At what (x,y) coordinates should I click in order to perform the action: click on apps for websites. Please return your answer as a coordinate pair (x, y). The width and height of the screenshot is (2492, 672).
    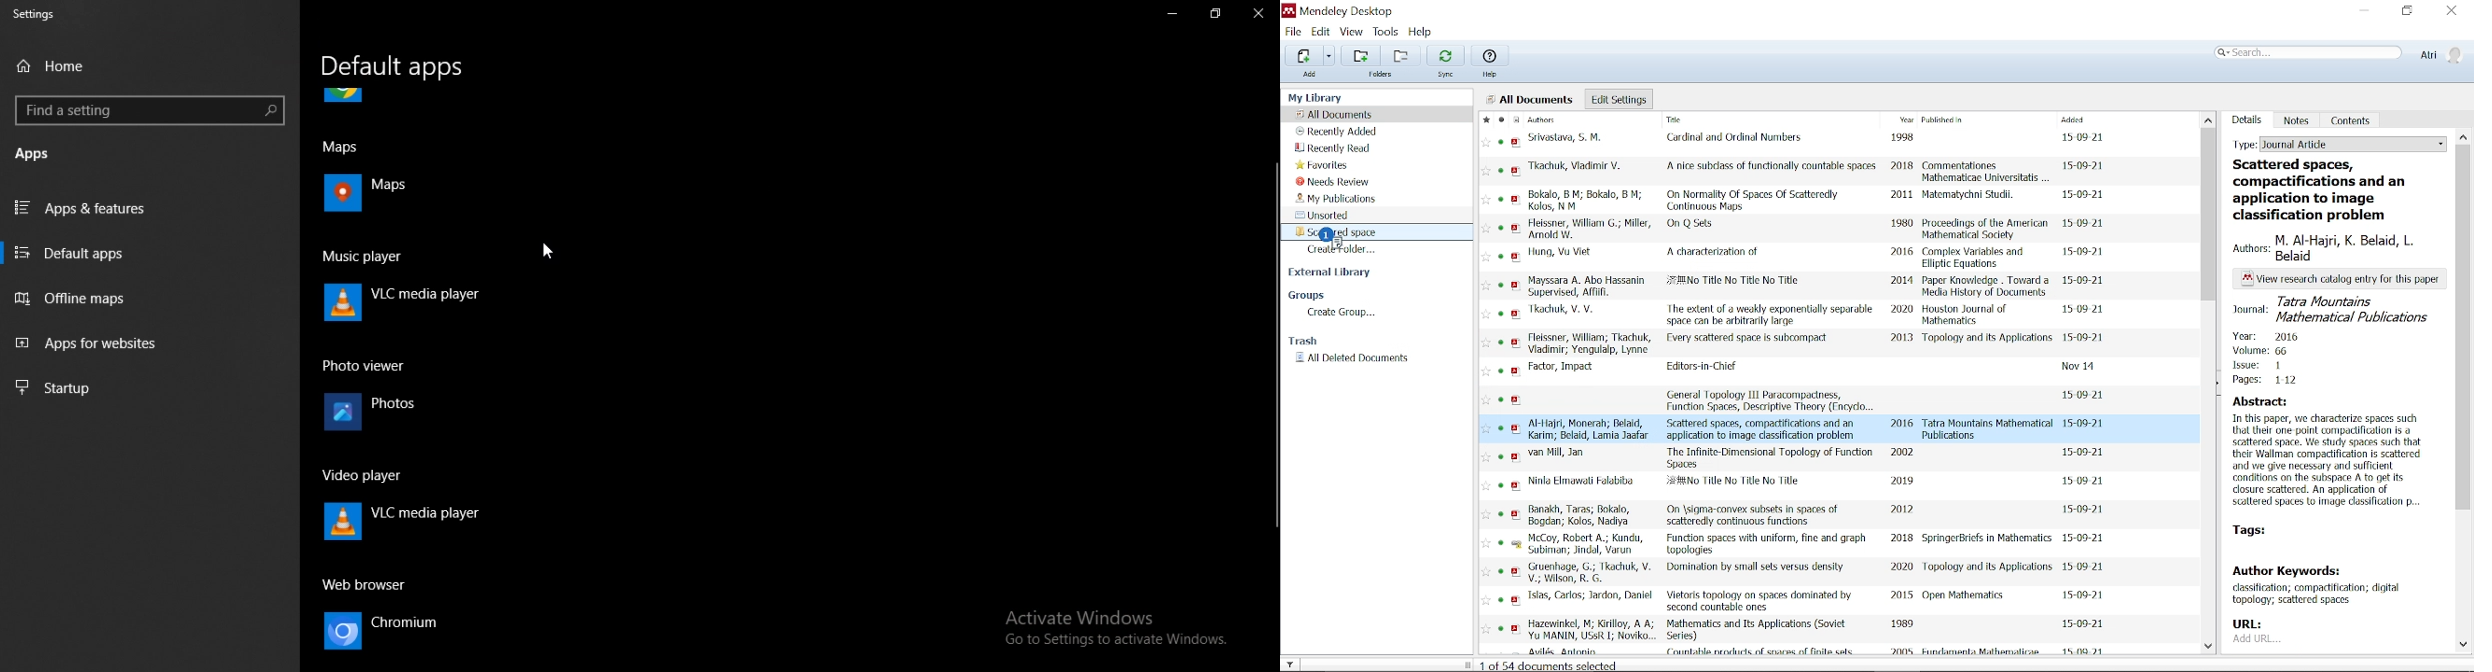
    Looking at the image, I should click on (146, 345).